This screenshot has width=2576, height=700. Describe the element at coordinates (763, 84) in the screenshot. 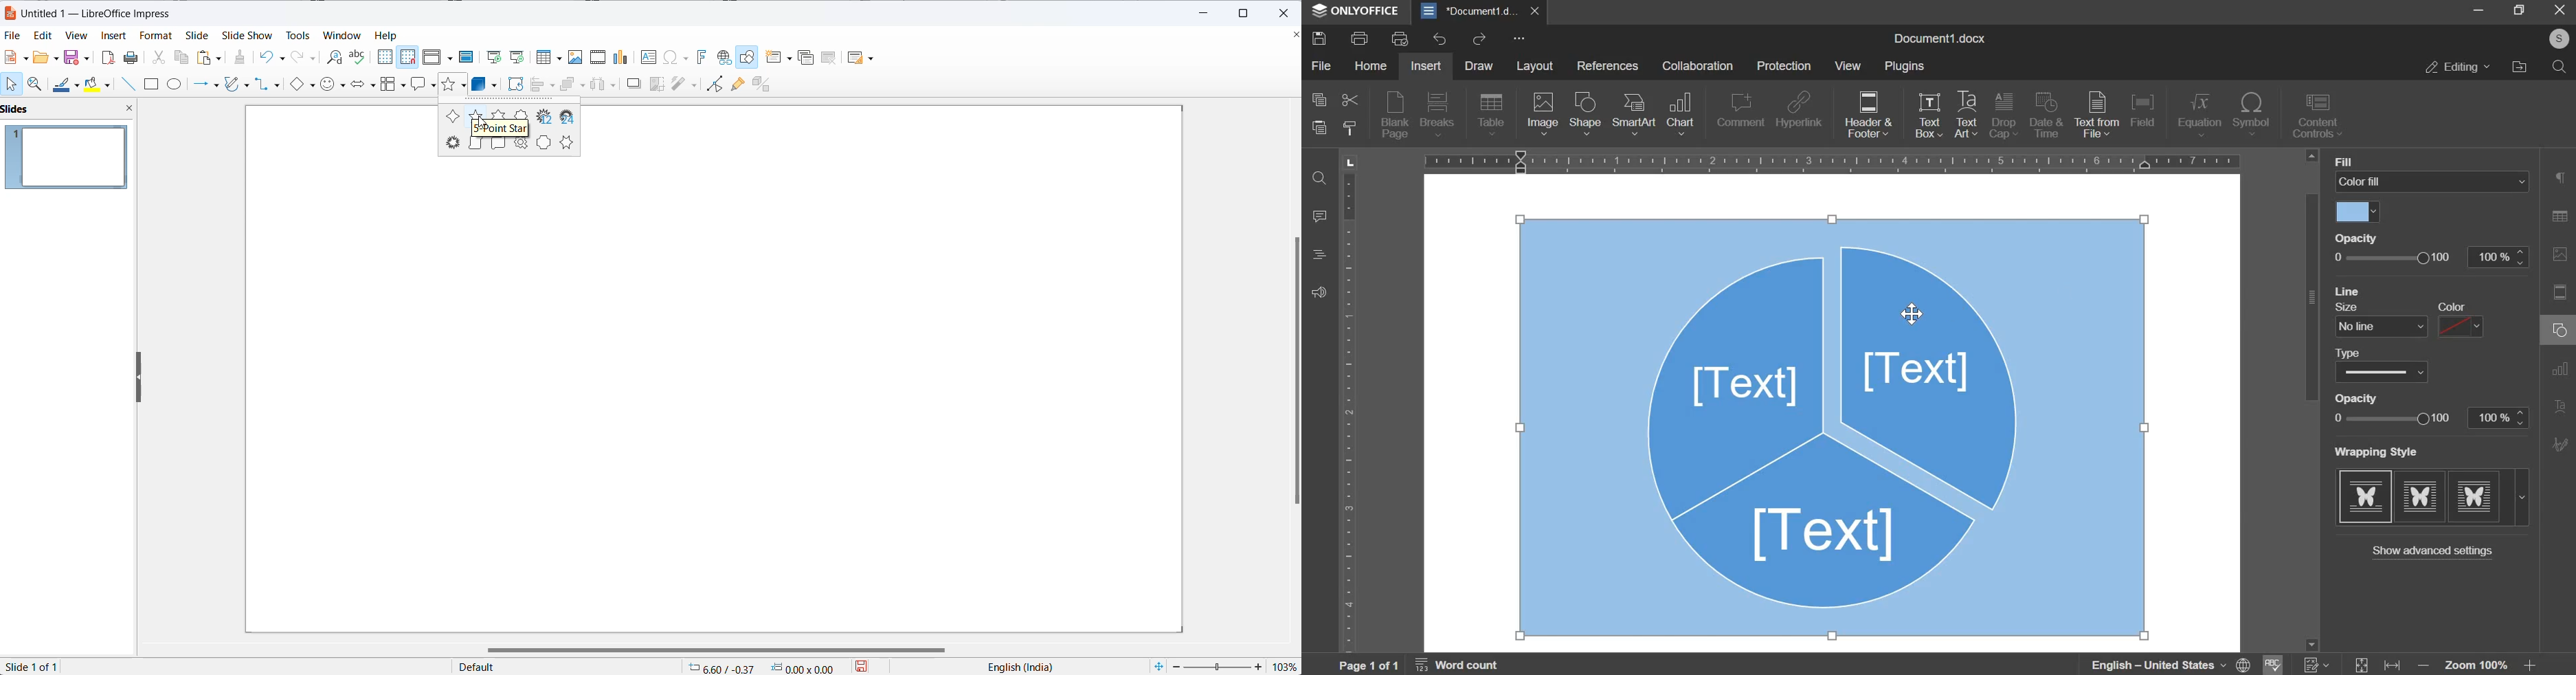

I see `toggle extrusion` at that location.